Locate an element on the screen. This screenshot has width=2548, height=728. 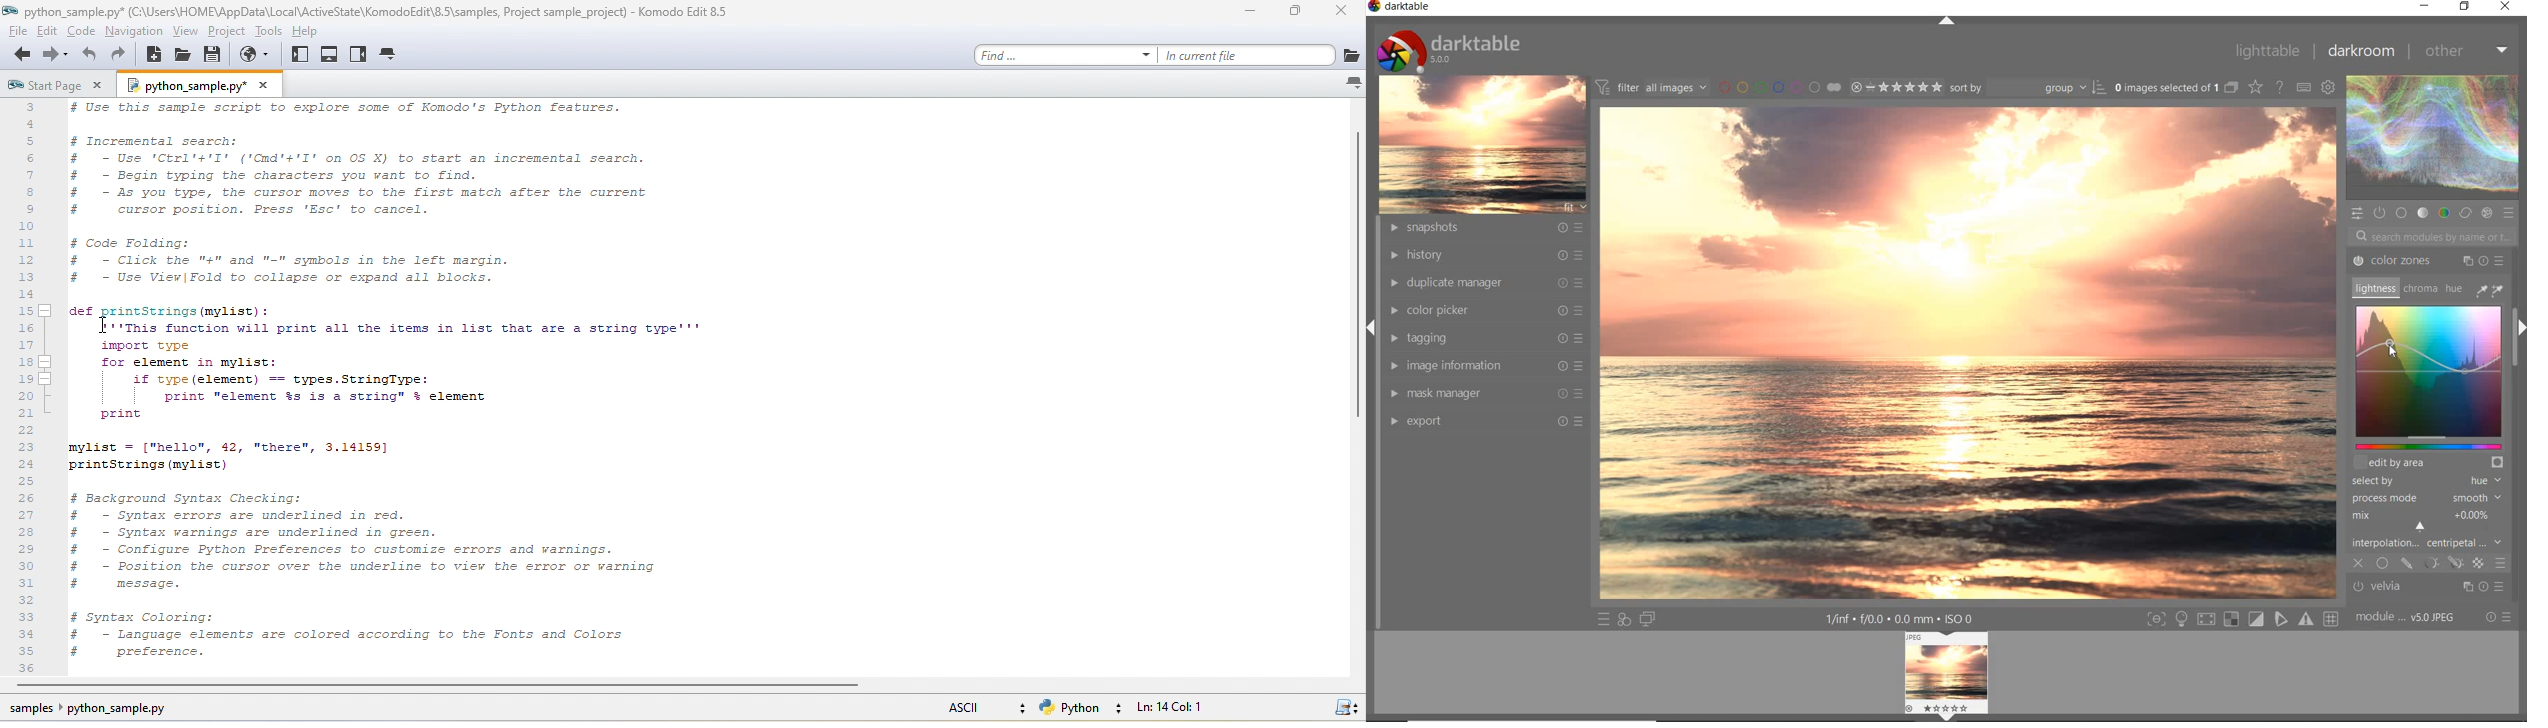
WAVE FORM is located at coordinates (2432, 140).